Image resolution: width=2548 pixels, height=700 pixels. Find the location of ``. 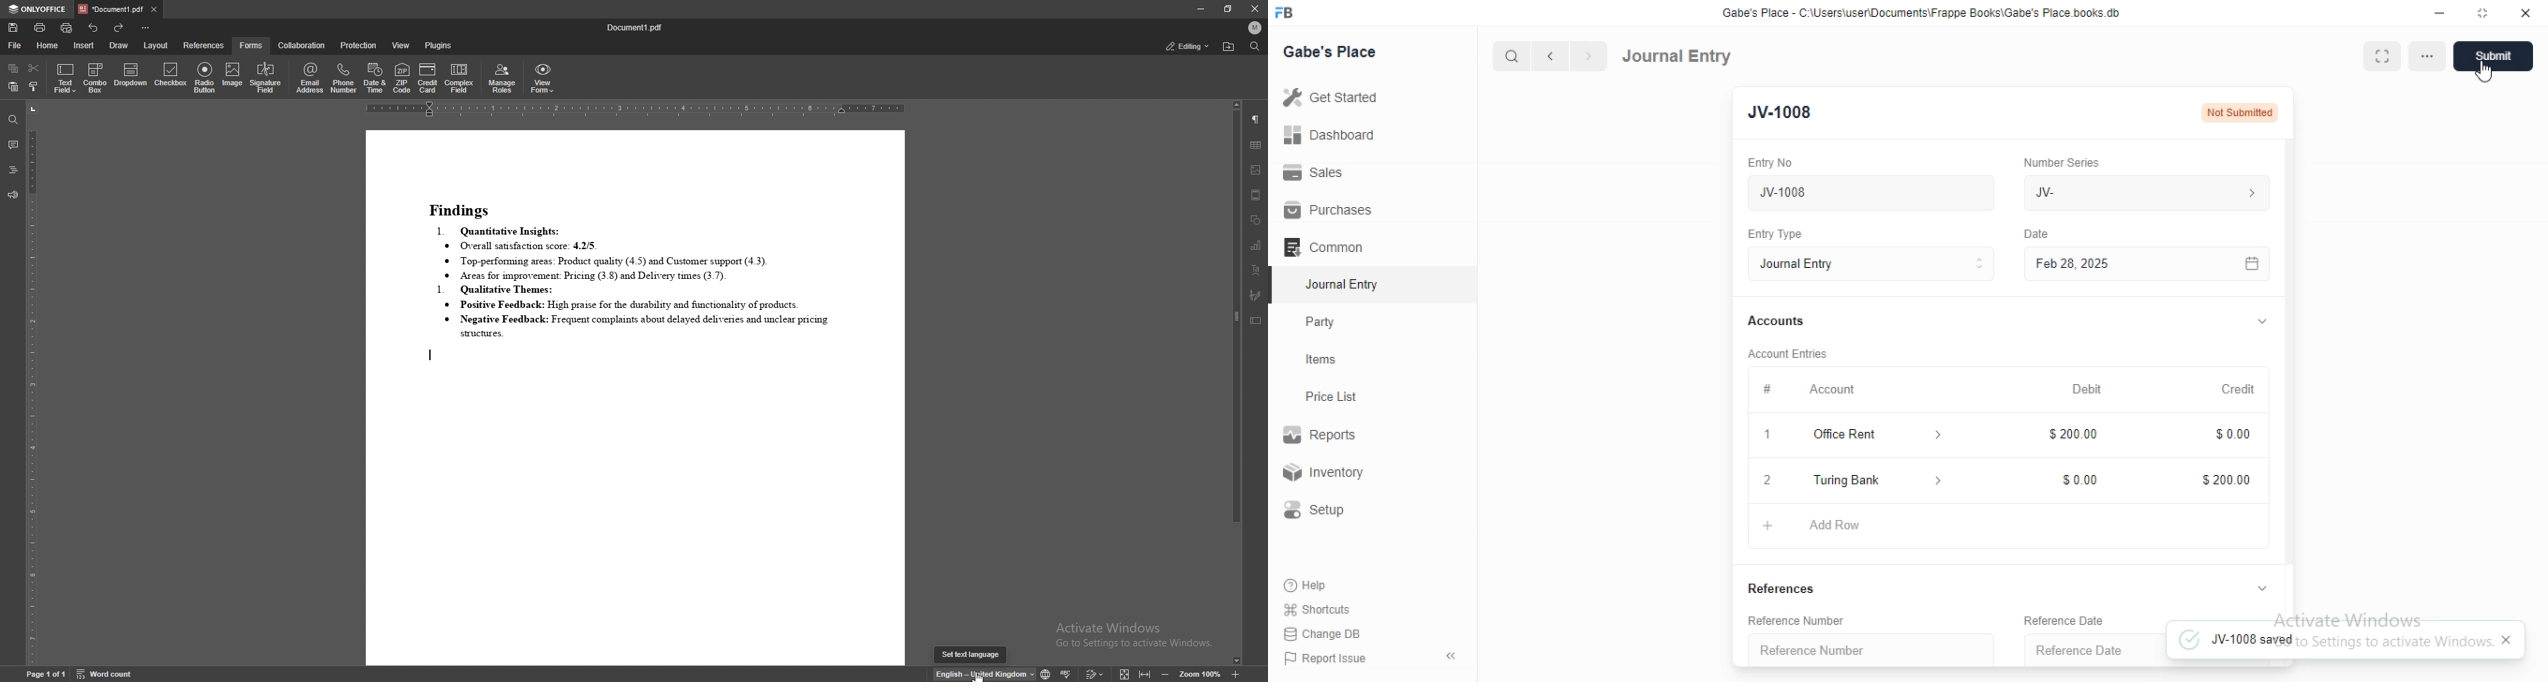

 is located at coordinates (1763, 387).